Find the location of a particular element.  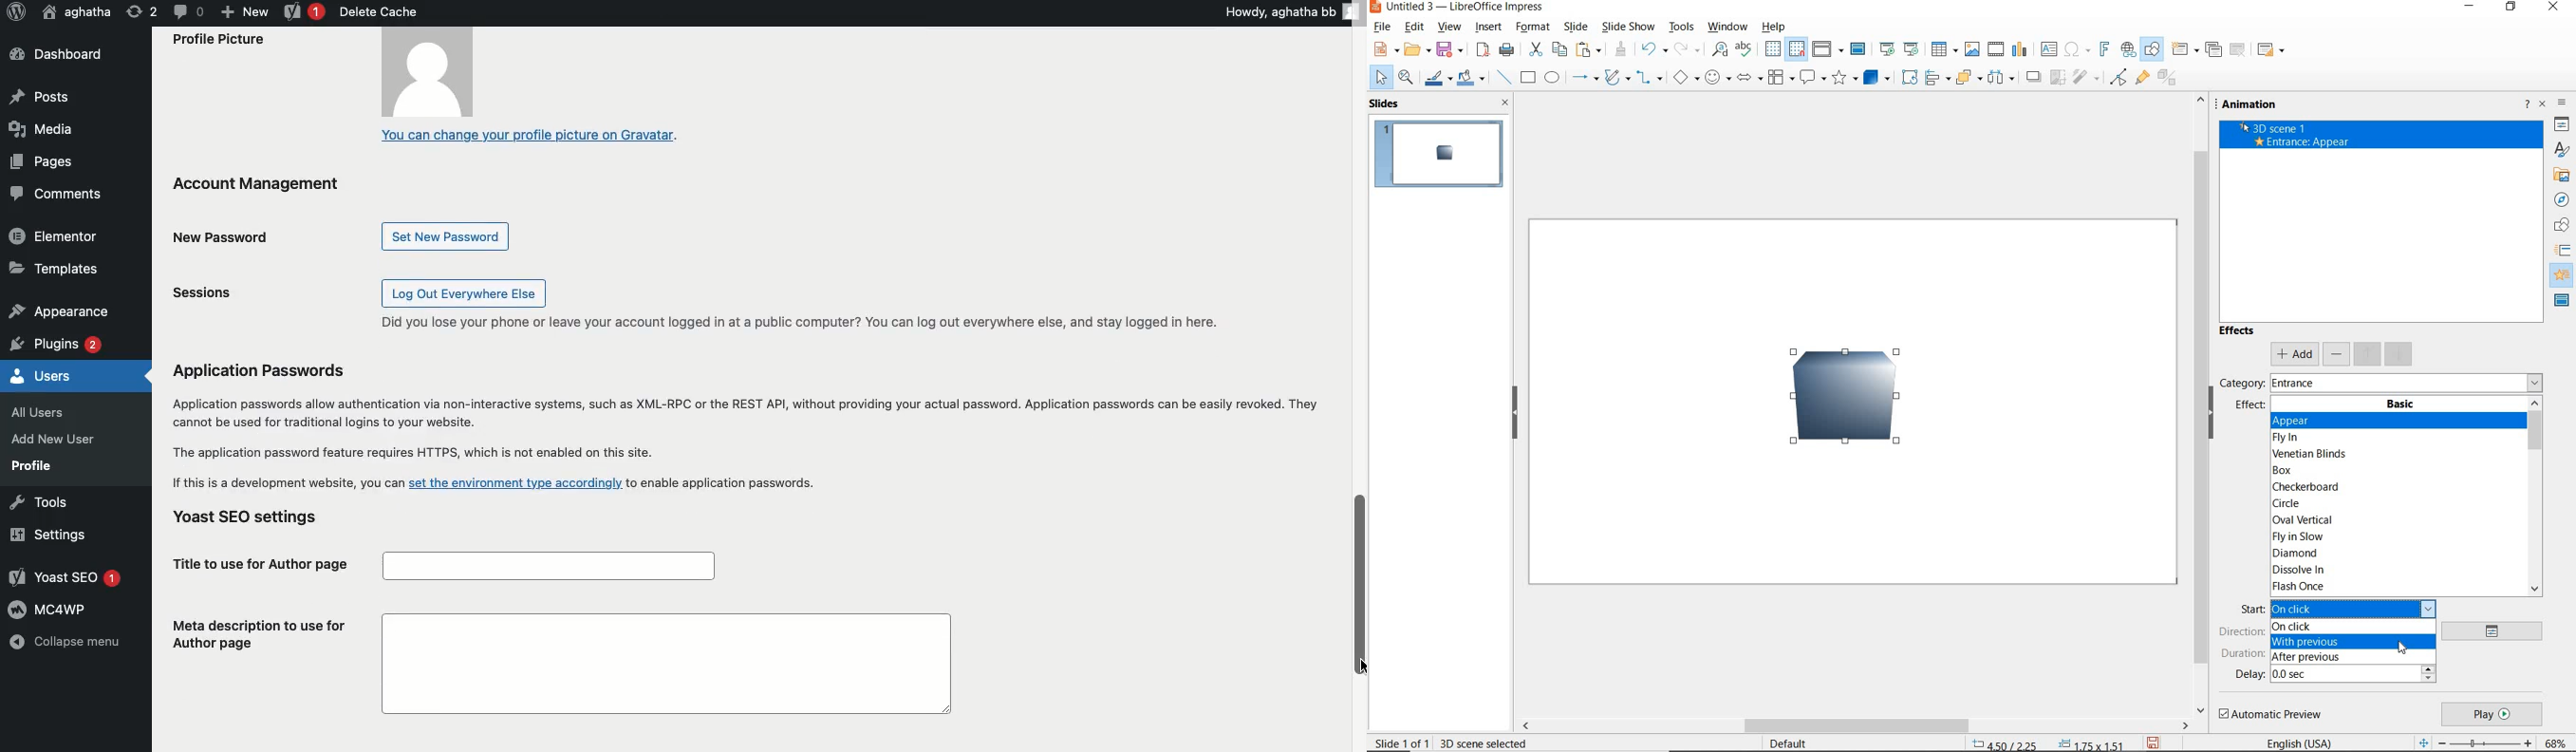

FLY IN SLOW is located at coordinates (2298, 537).